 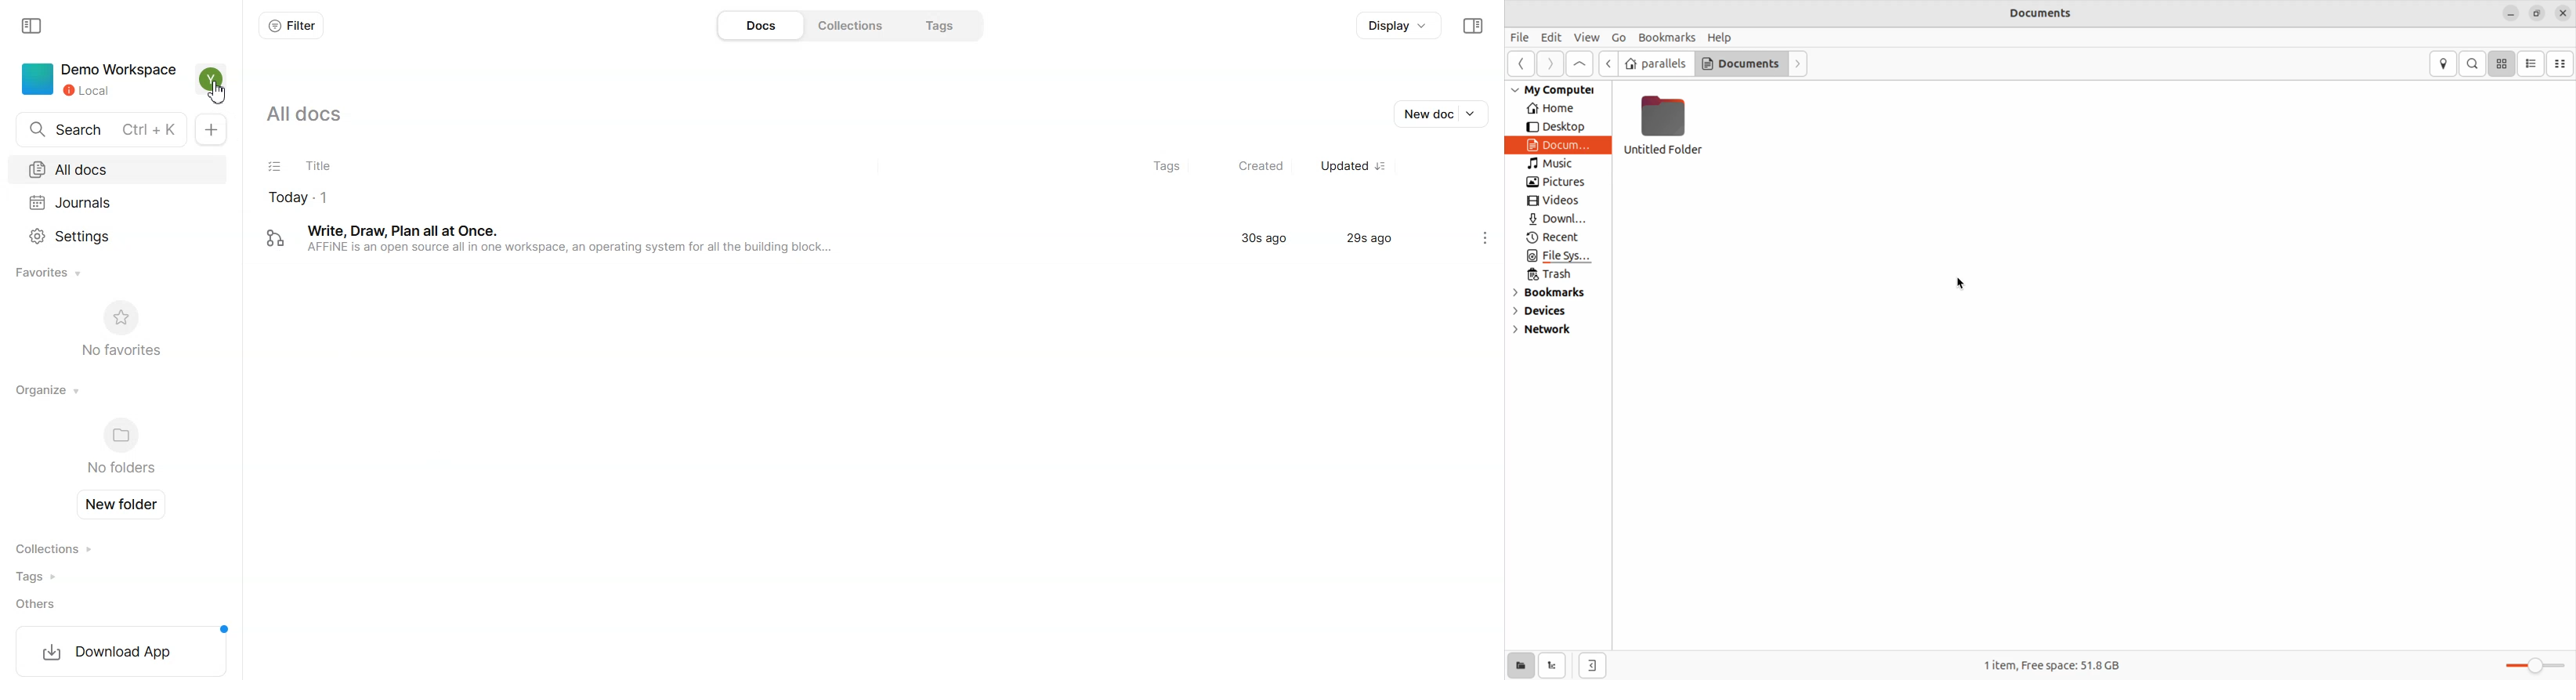 I want to click on My computer, so click(x=1558, y=90).